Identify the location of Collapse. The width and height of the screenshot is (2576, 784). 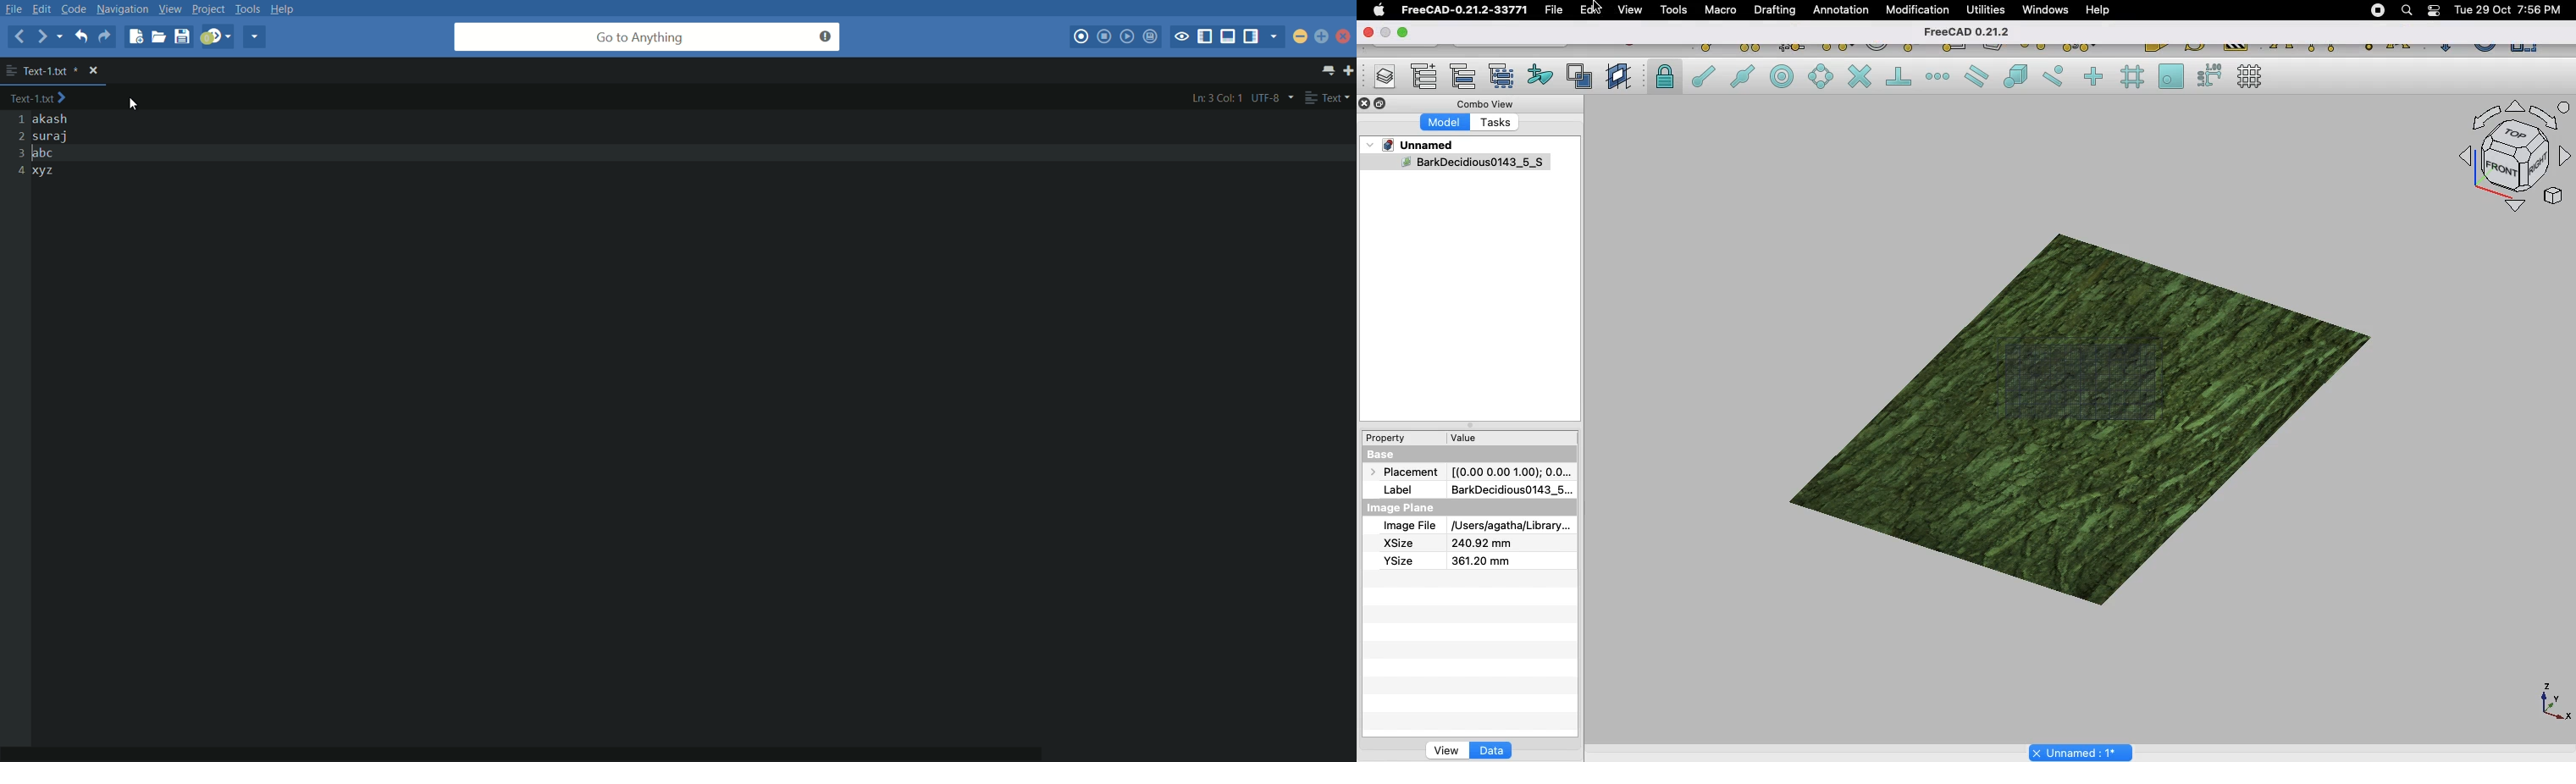
(1381, 104).